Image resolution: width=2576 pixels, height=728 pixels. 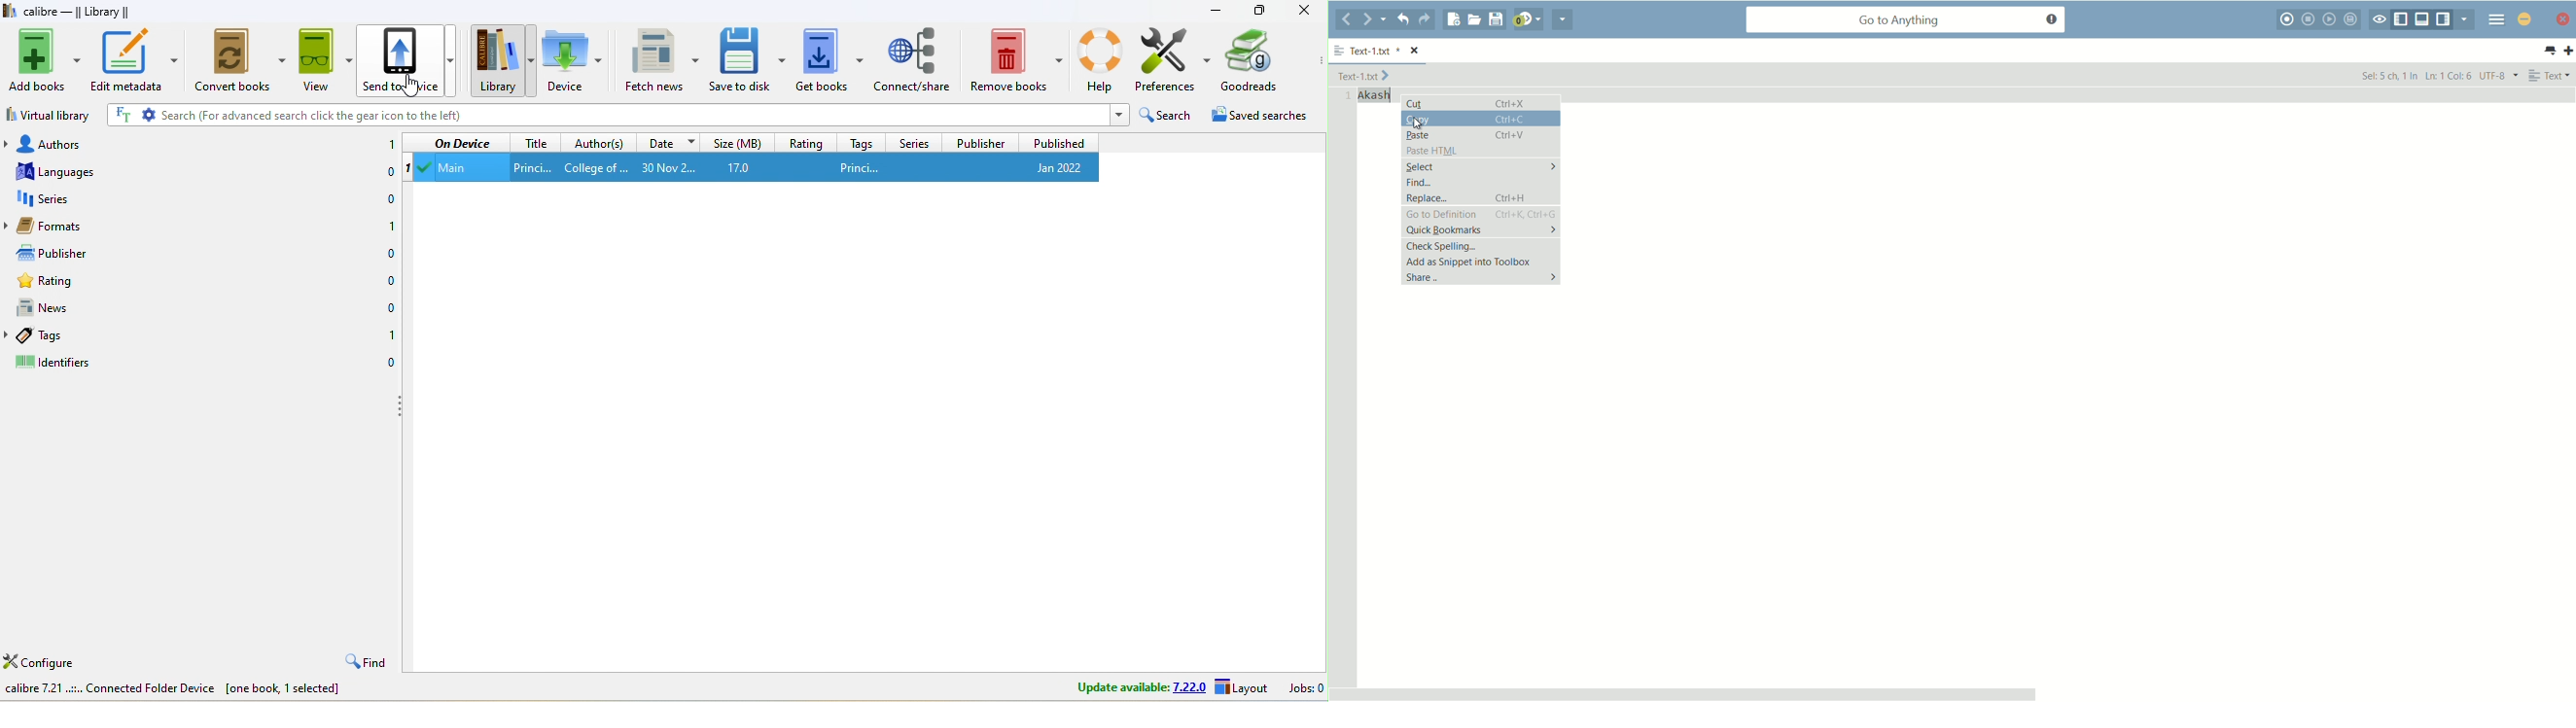 What do you see at coordinates (1261, 11) in the screenshot?
I see `maximize` at bounding box center [1261, 11].